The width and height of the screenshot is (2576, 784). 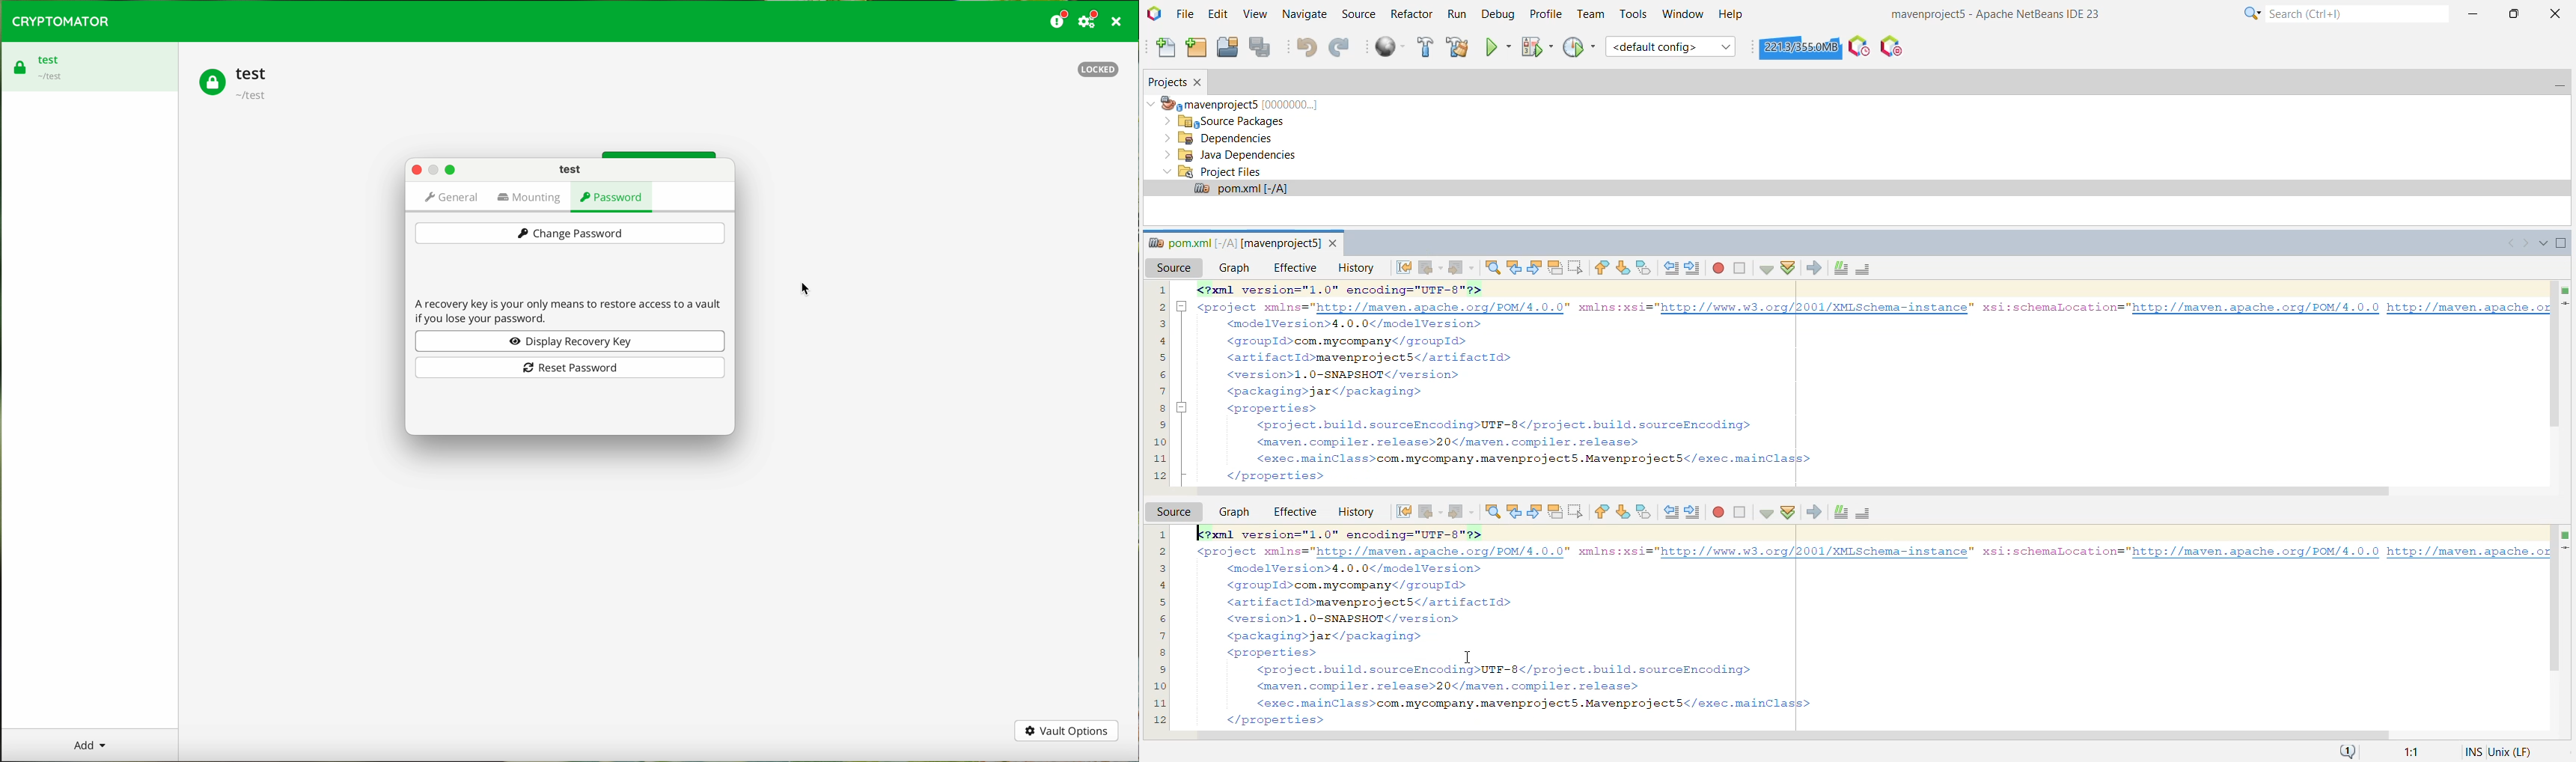 What do you see at coordinates (1159, 290) in the screenshot?
I see `1` at bounding box center [1159, 290].